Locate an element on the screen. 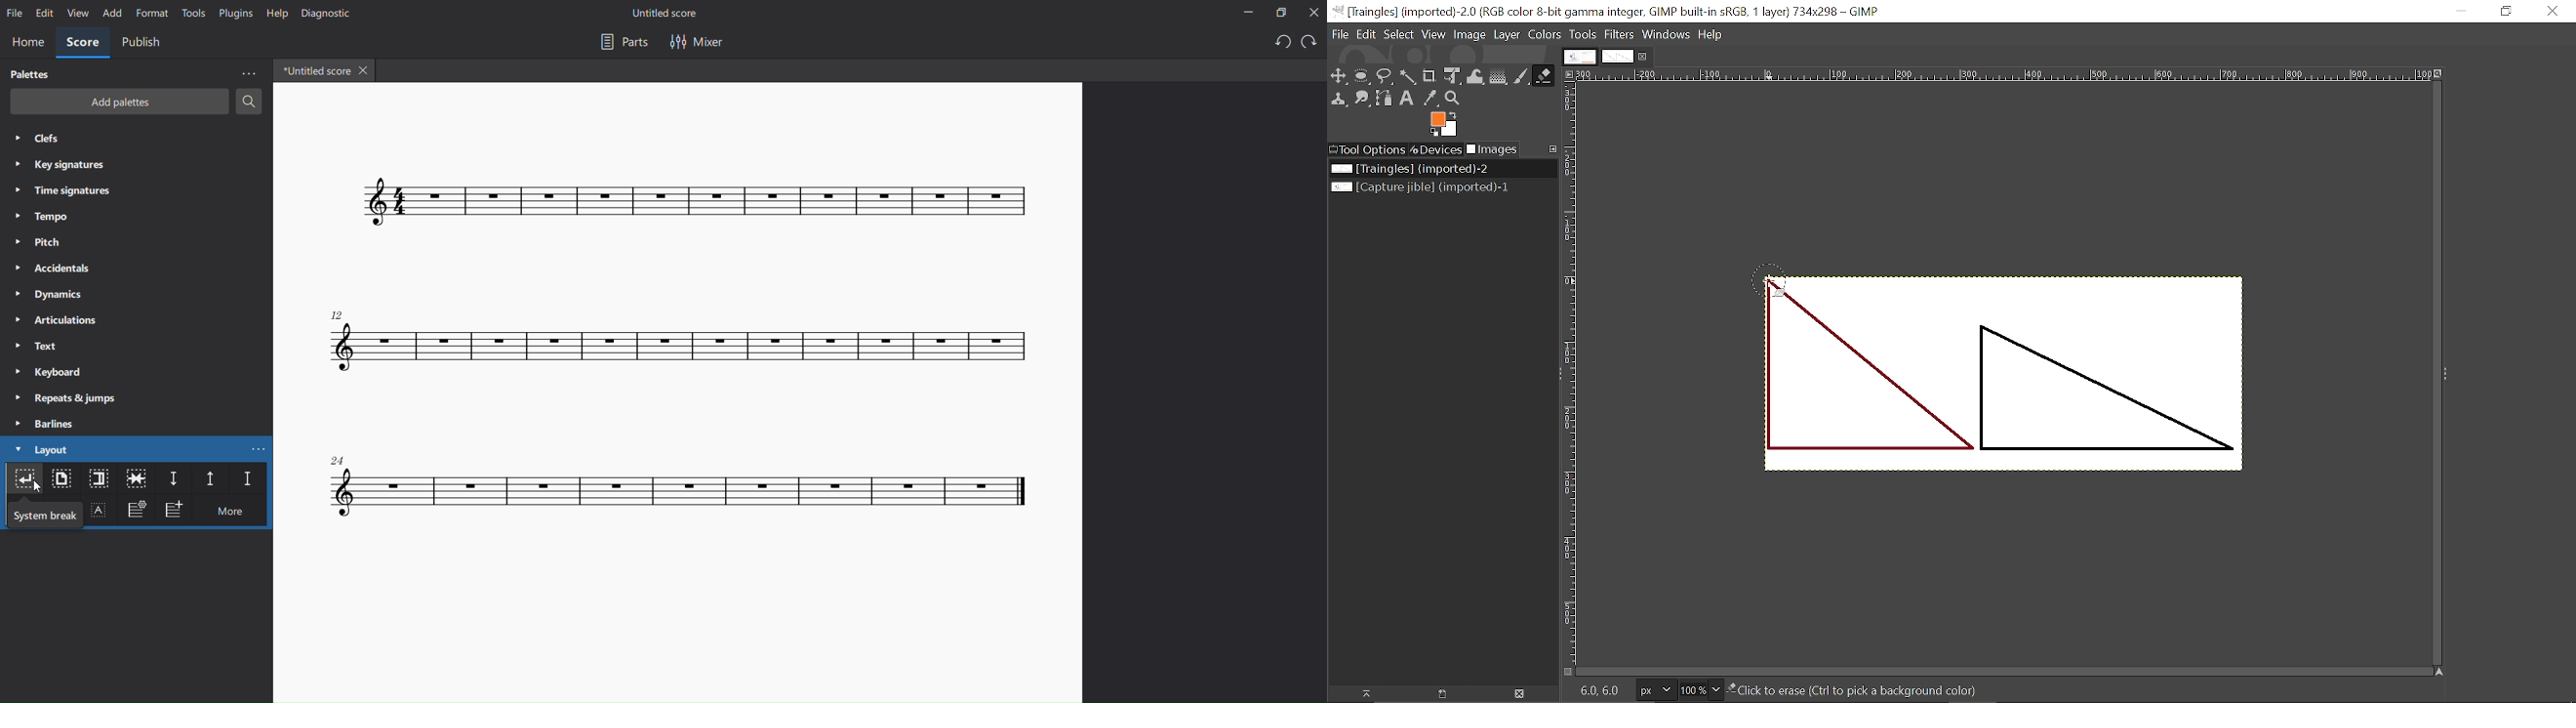 Image resolution: width=2576 pixels, height=728 pixels. text is located at coordinates (35, 347).